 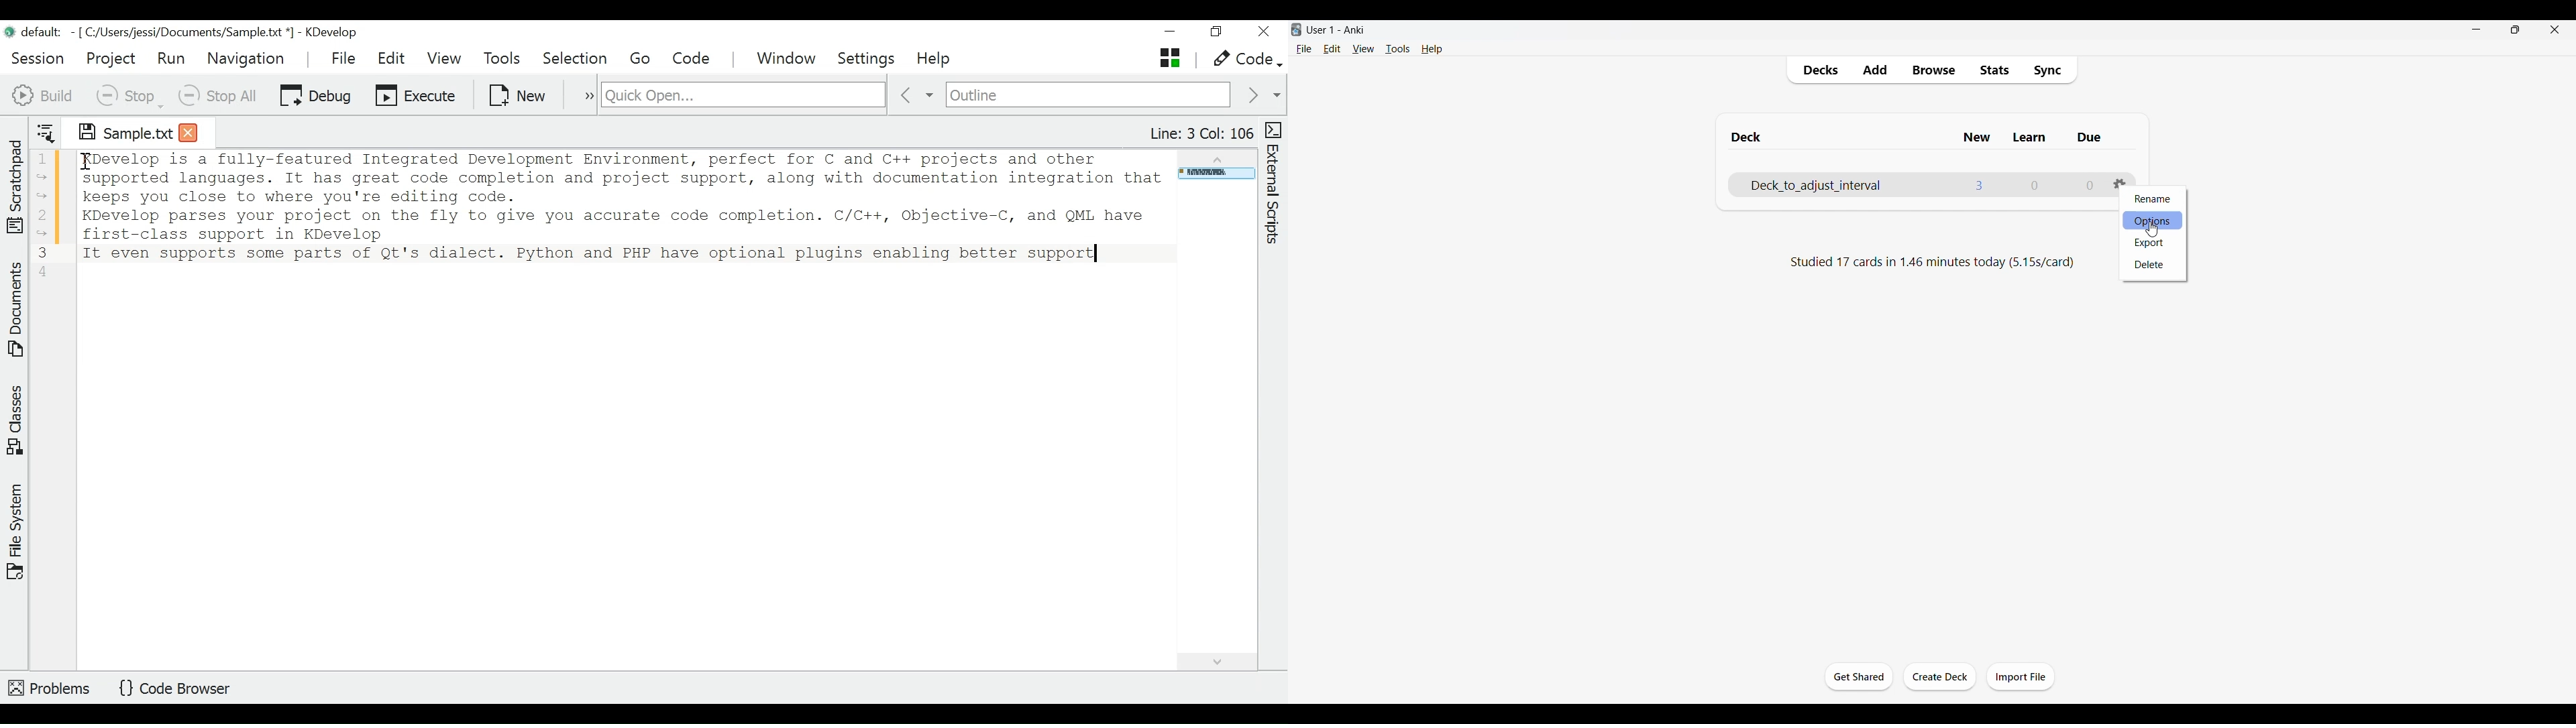 I want to click on Number of new cards, so click(x=1978, y=185).